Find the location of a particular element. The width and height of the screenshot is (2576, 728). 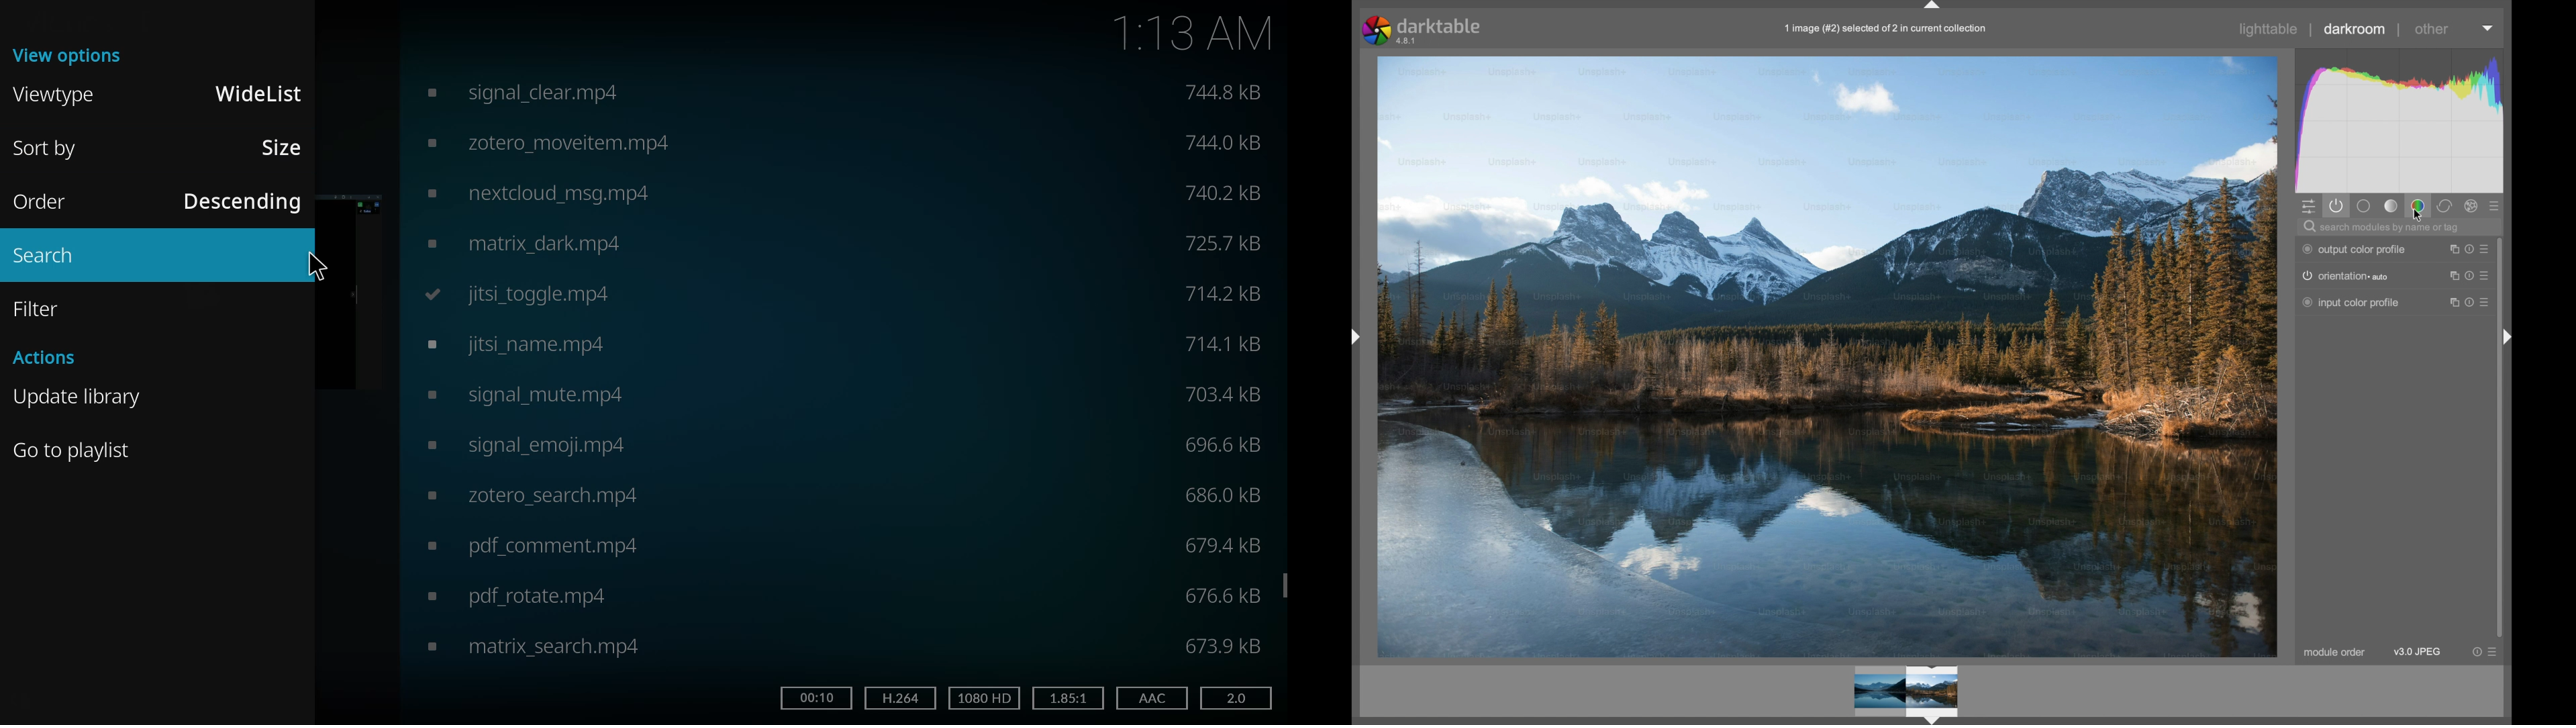

orientation auto is located at coordinates (2344, 276).